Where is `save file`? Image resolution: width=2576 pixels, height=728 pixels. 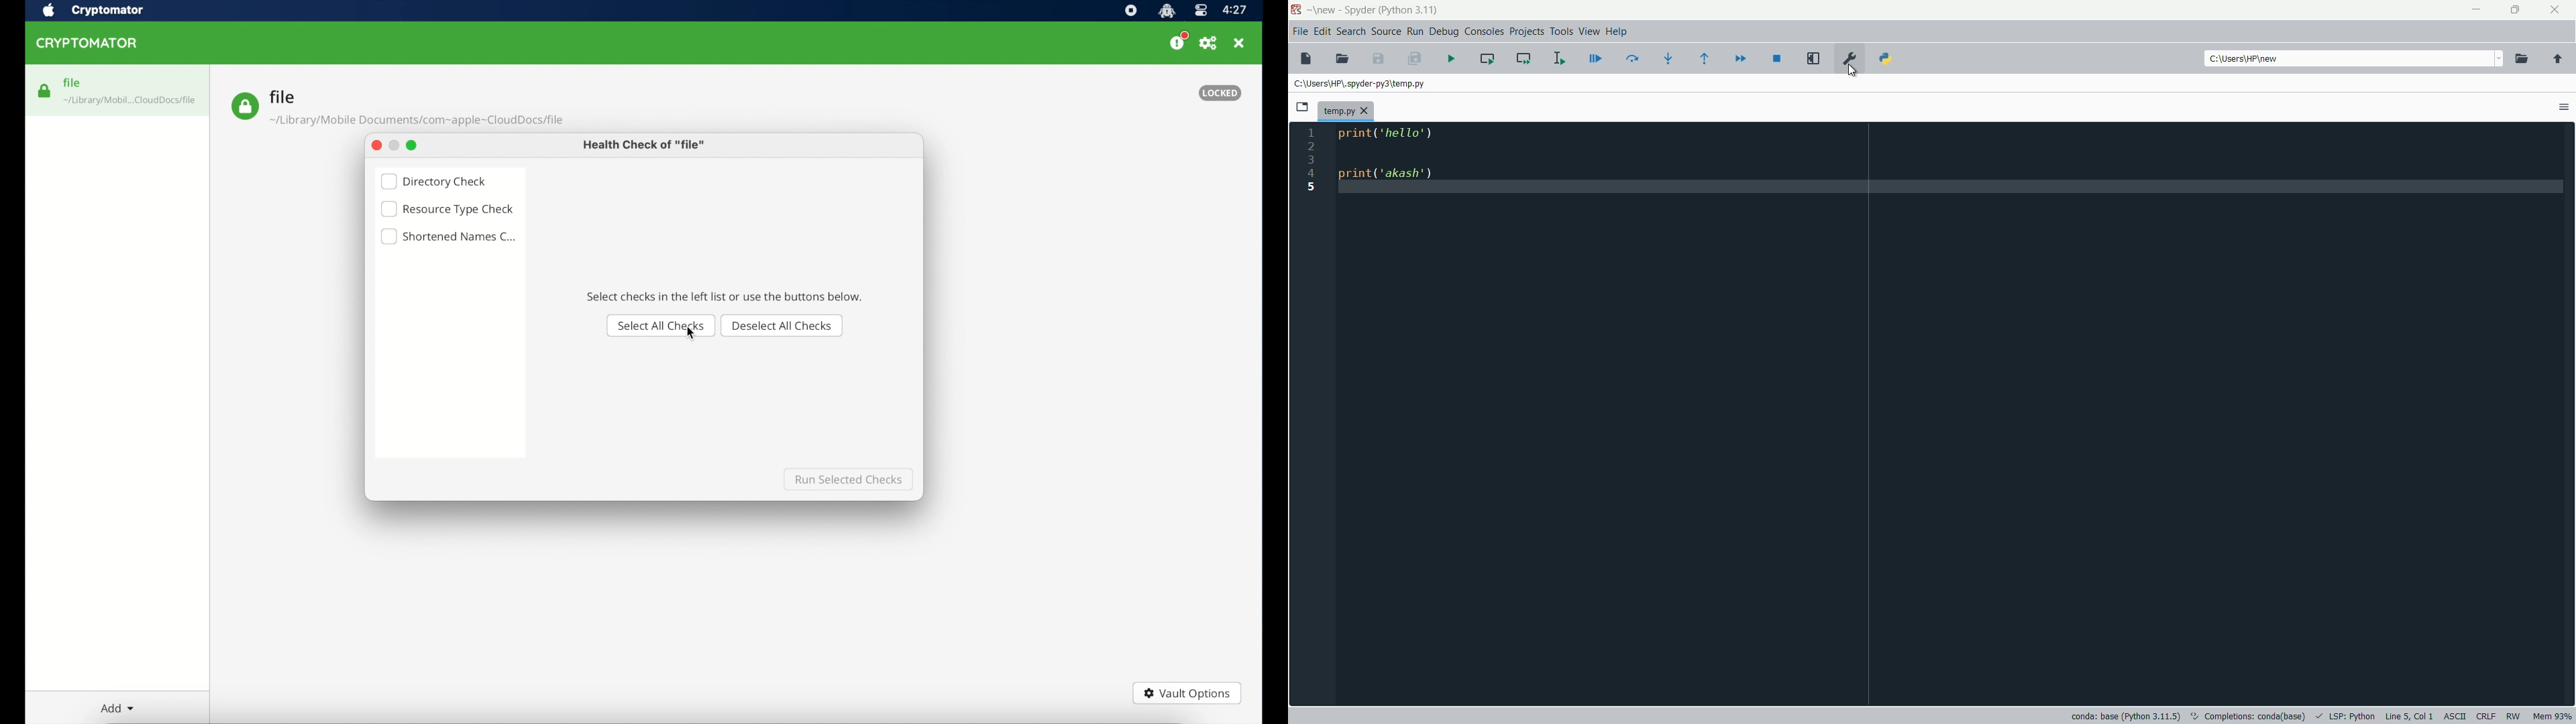 save file is located at coordinates (1379, 59).